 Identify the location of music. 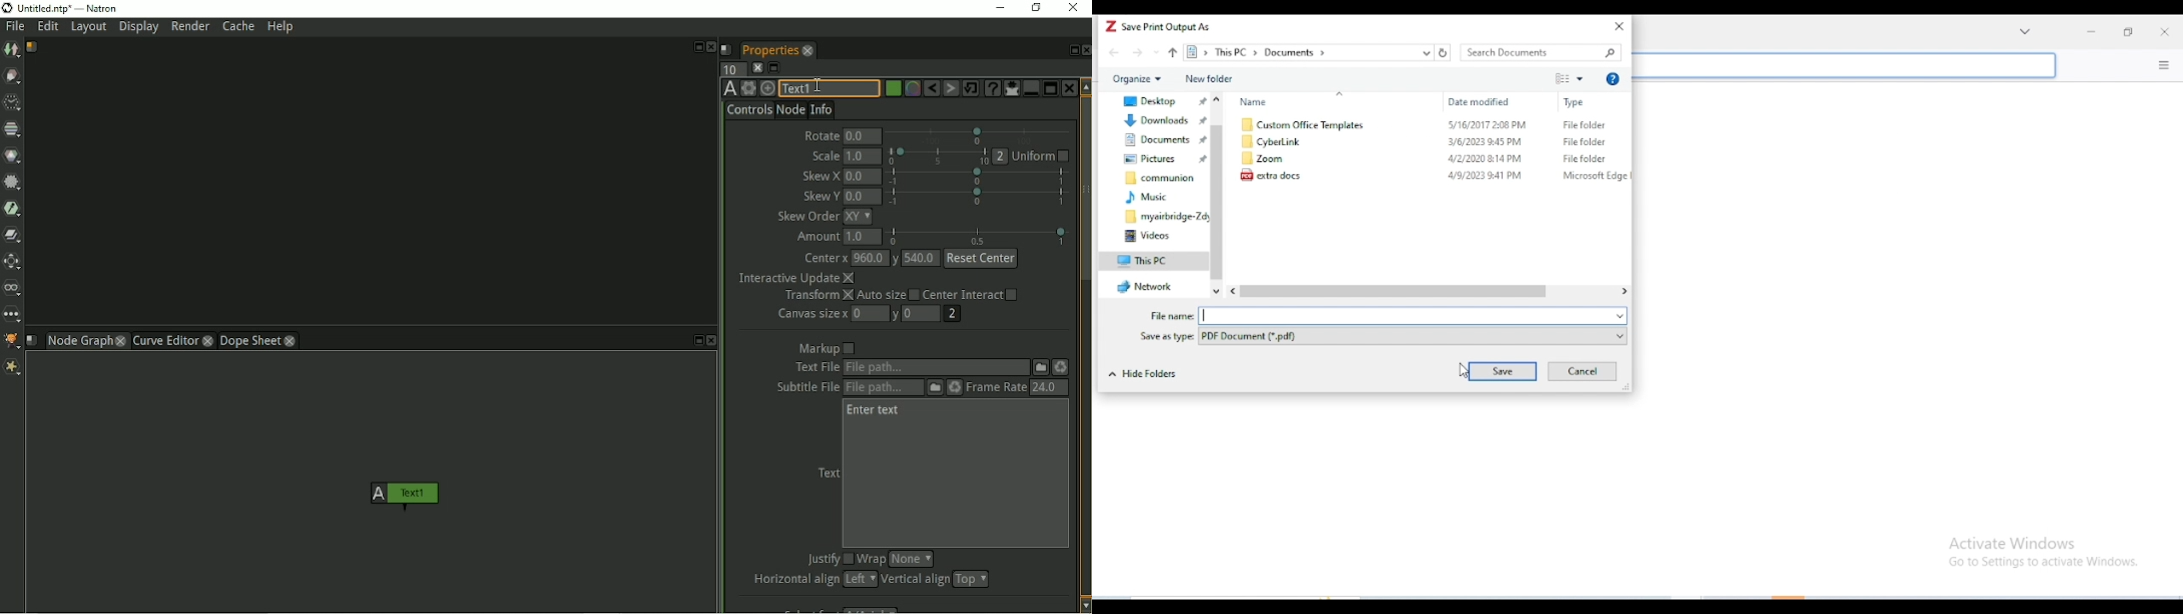
(1148, 197).